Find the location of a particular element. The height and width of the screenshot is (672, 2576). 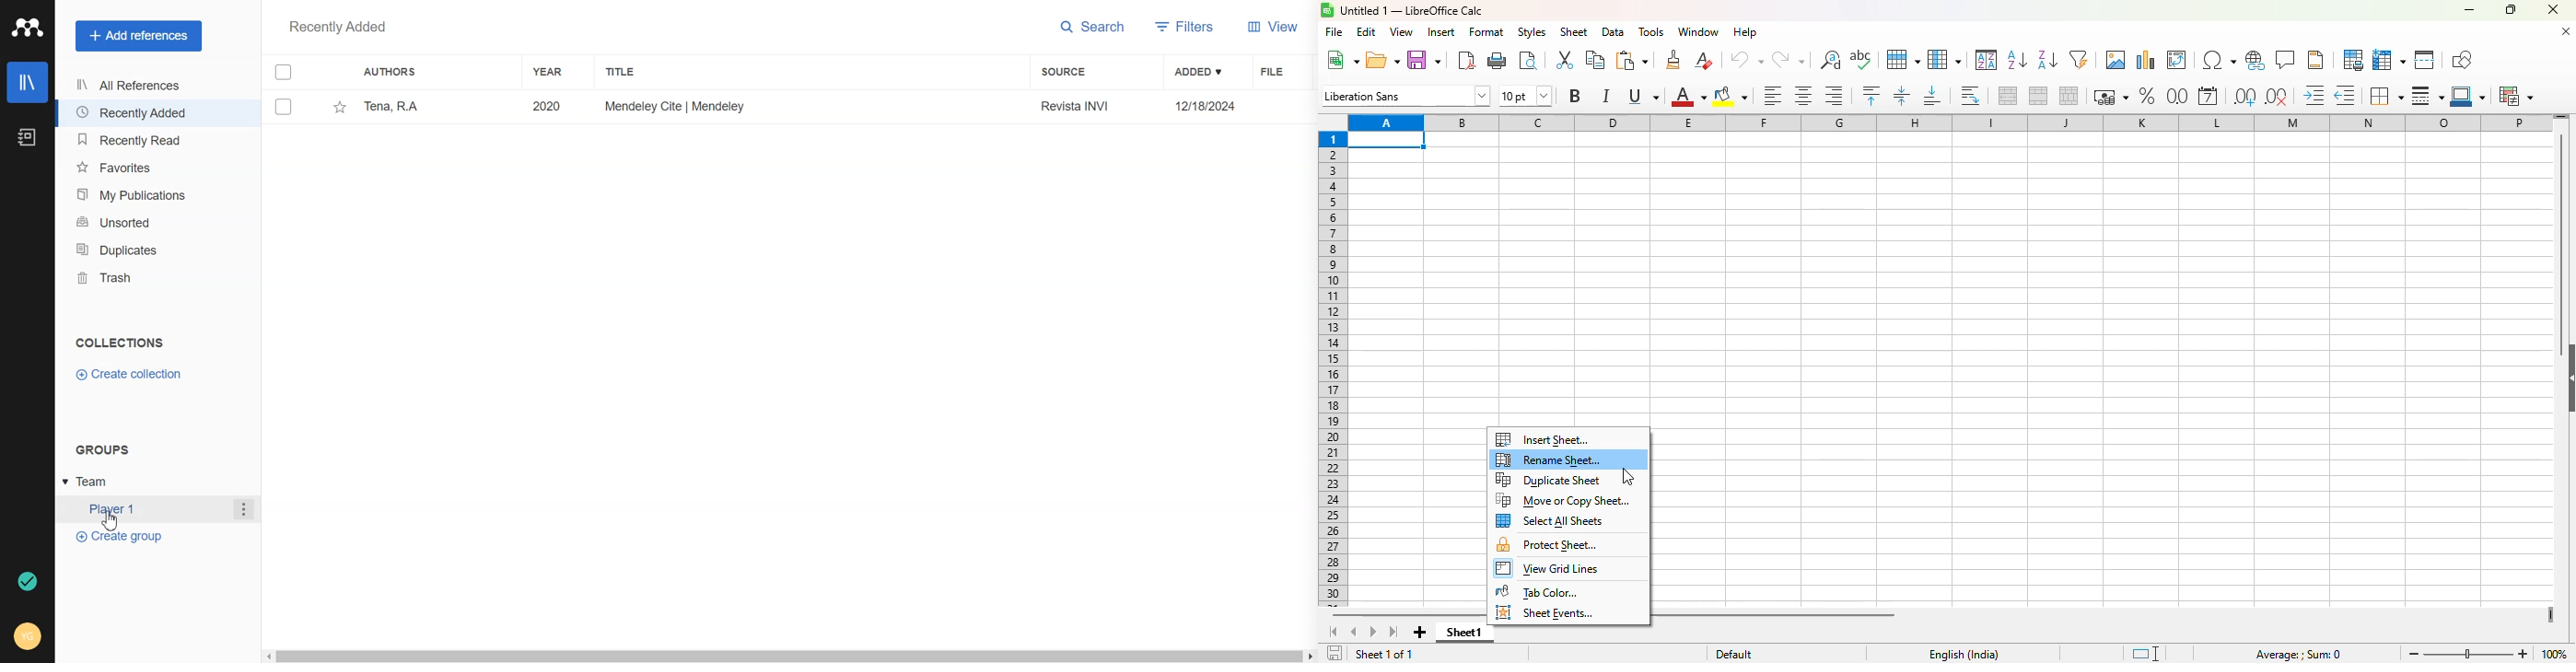

rows is located at coordinates (1333, 369).